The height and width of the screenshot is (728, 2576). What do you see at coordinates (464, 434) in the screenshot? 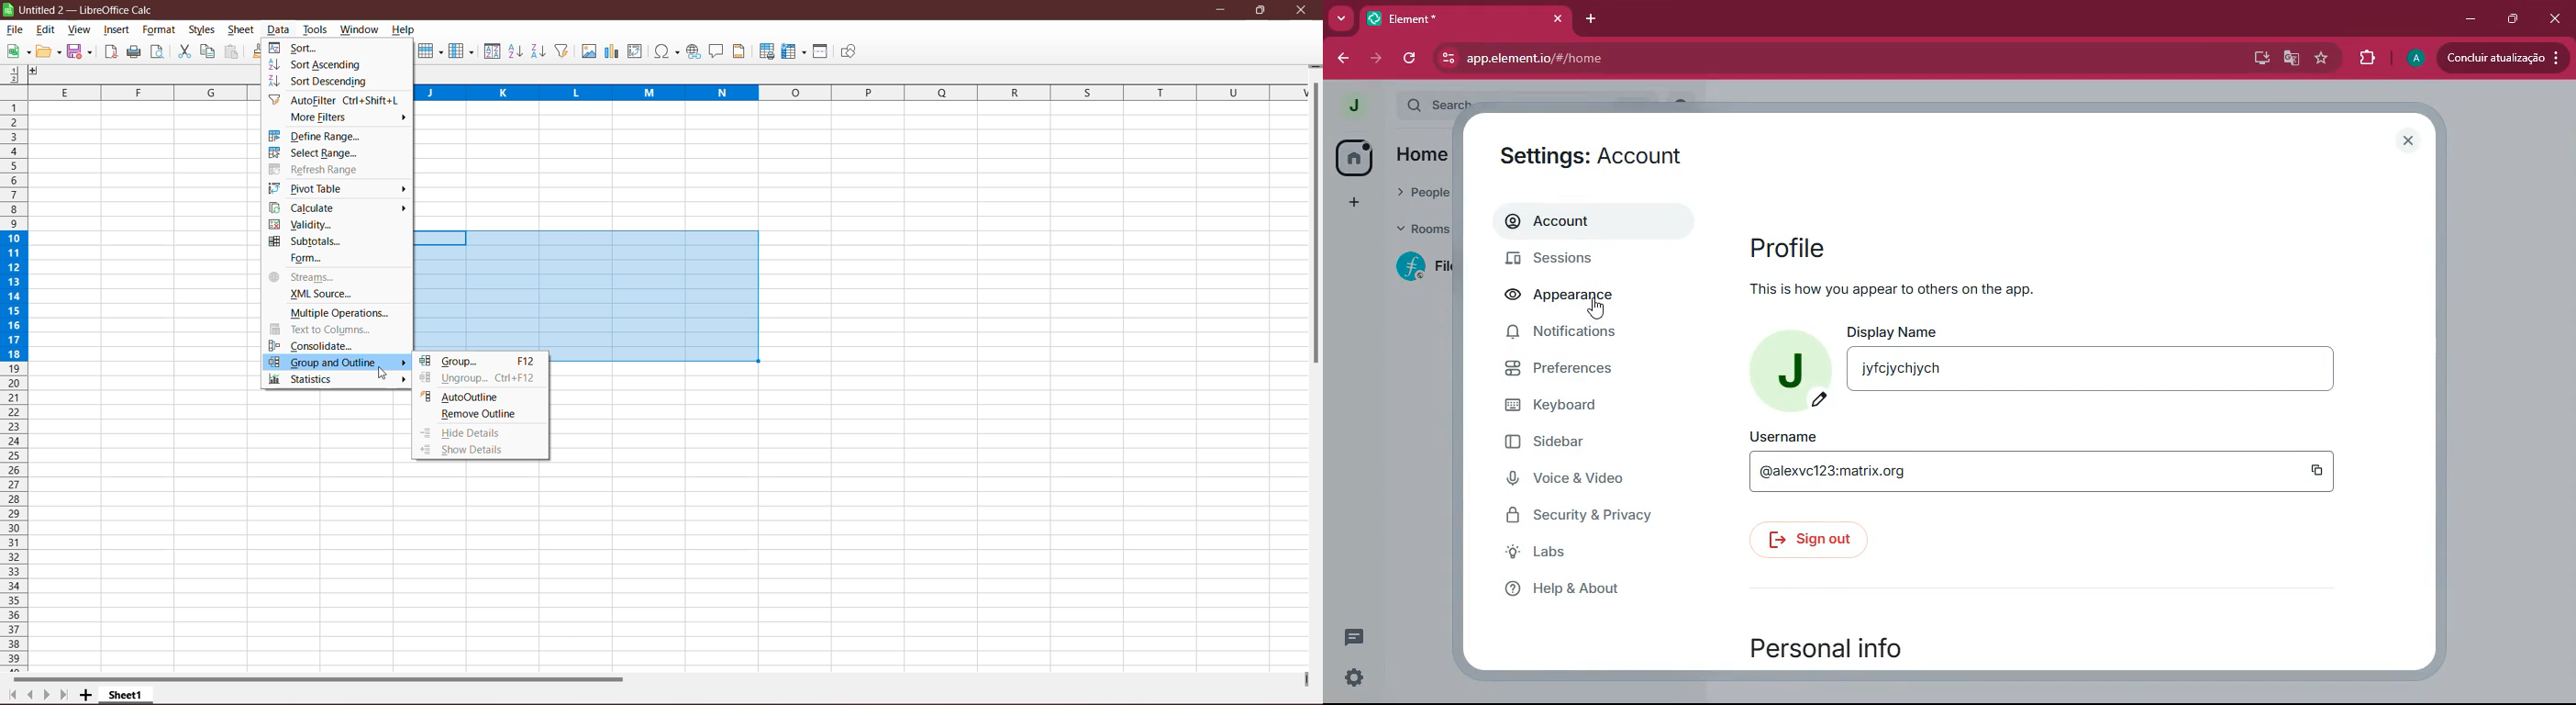
I see `Hide details` at bounding box center [464, 434].